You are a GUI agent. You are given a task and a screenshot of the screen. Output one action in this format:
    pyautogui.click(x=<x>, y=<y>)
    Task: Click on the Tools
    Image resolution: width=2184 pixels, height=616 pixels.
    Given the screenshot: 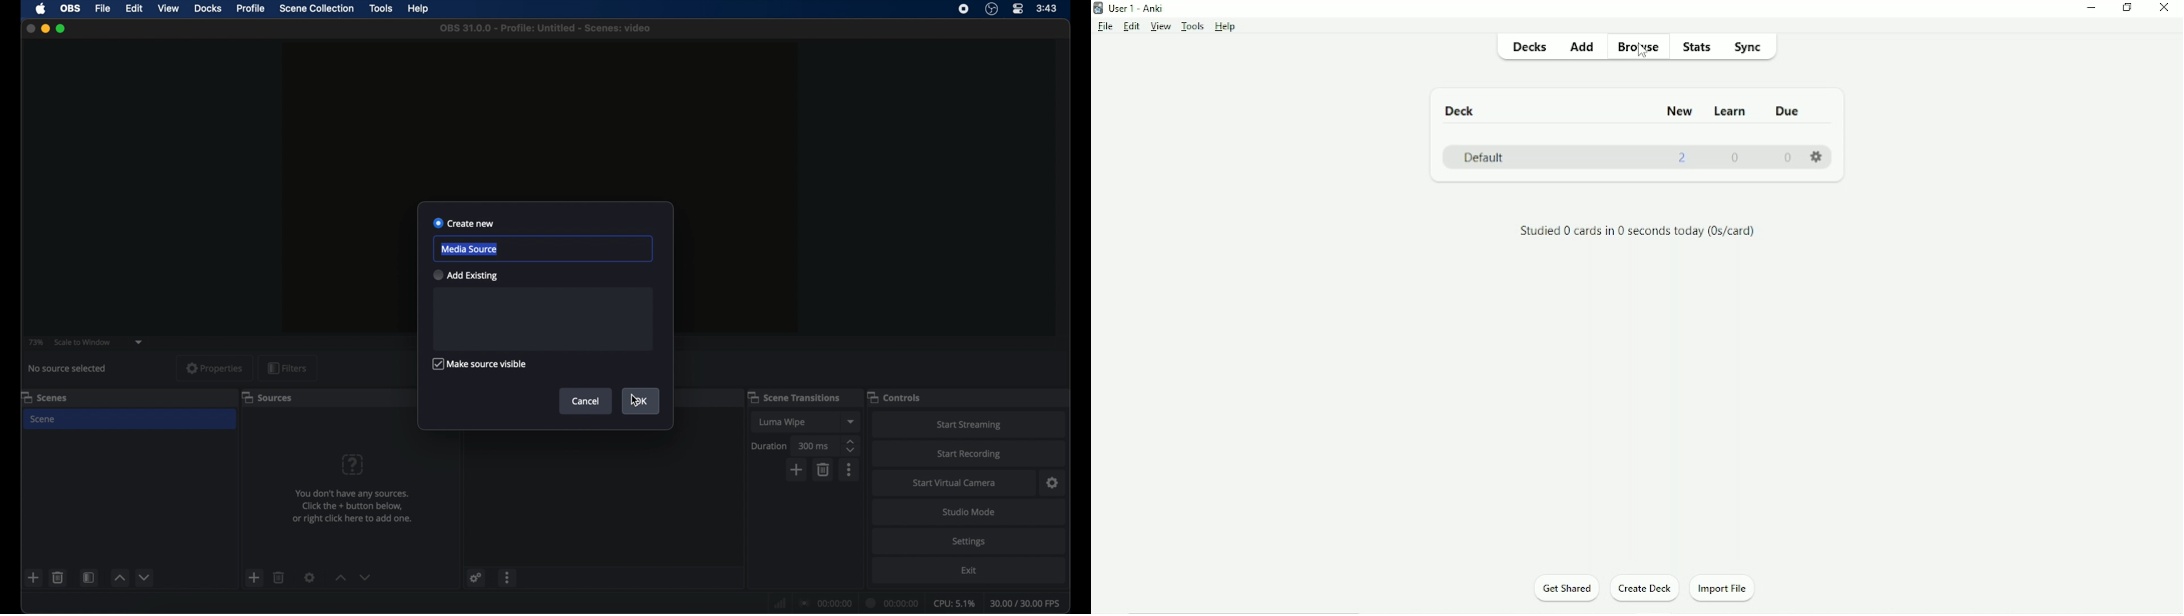 What is the action you would take?
    pyautogui.click(x=1193, y=27)
    